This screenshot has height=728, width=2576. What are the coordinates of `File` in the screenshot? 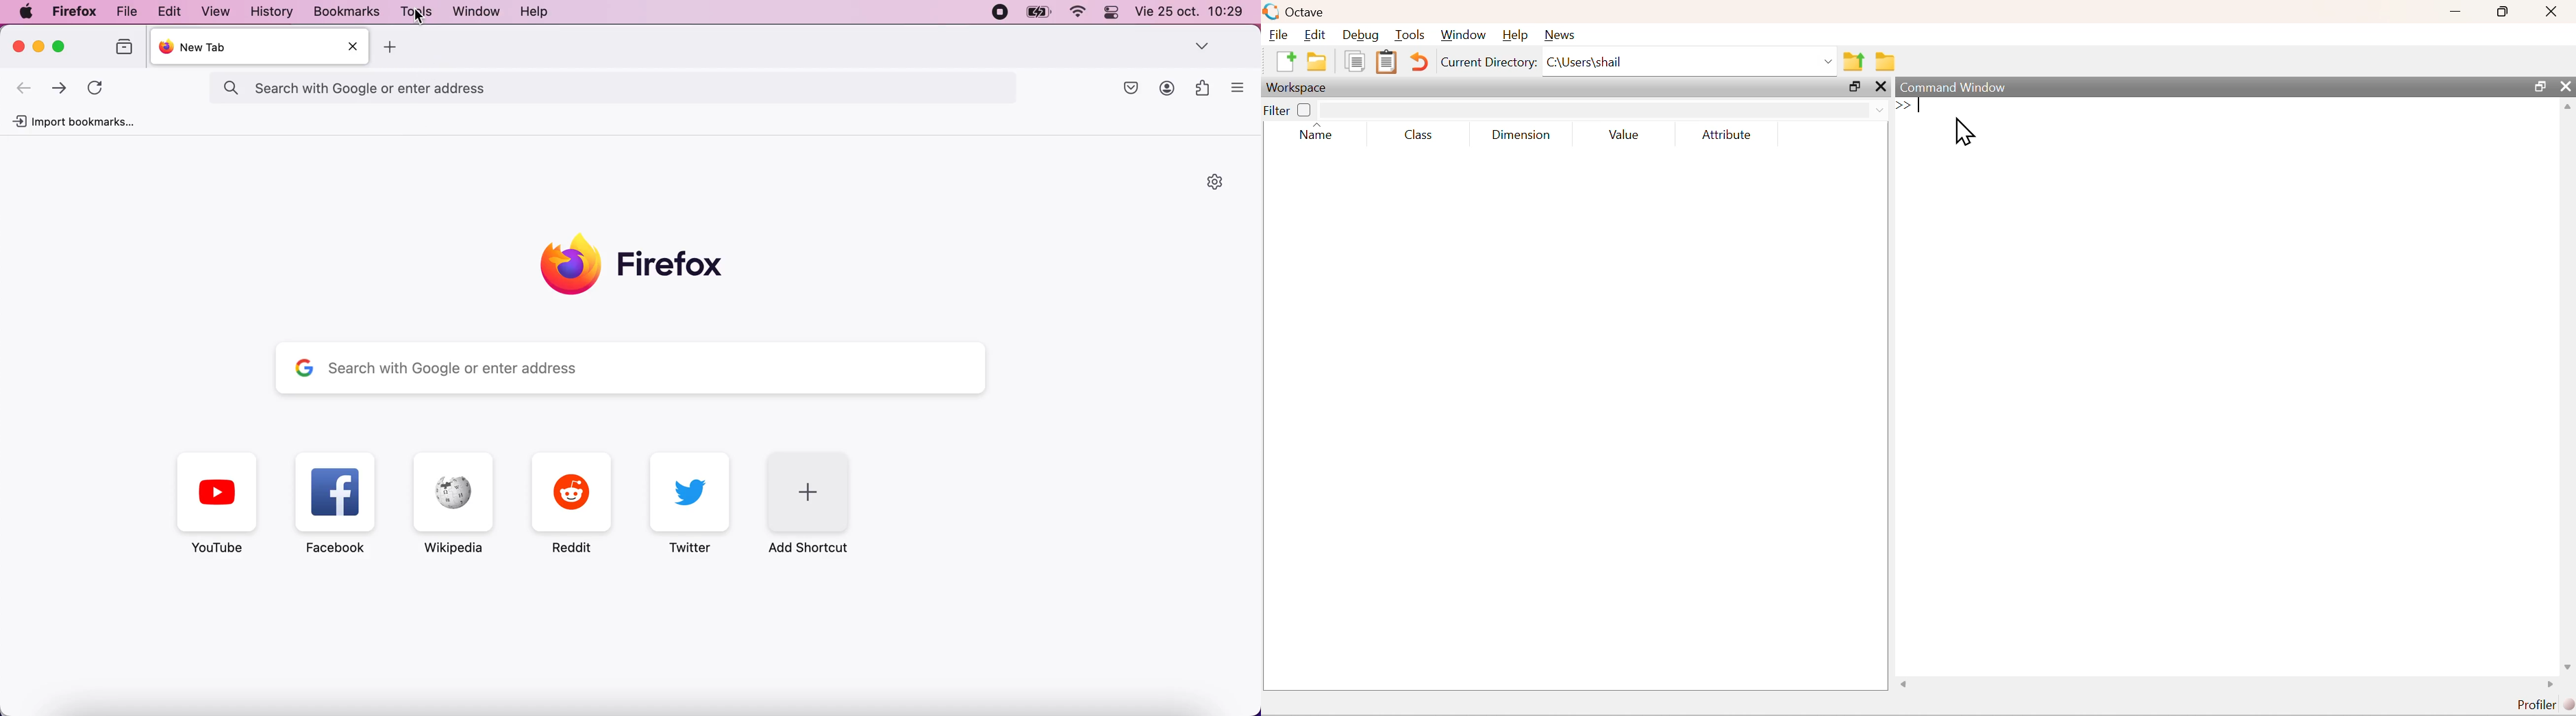 It's located at (126, 12).